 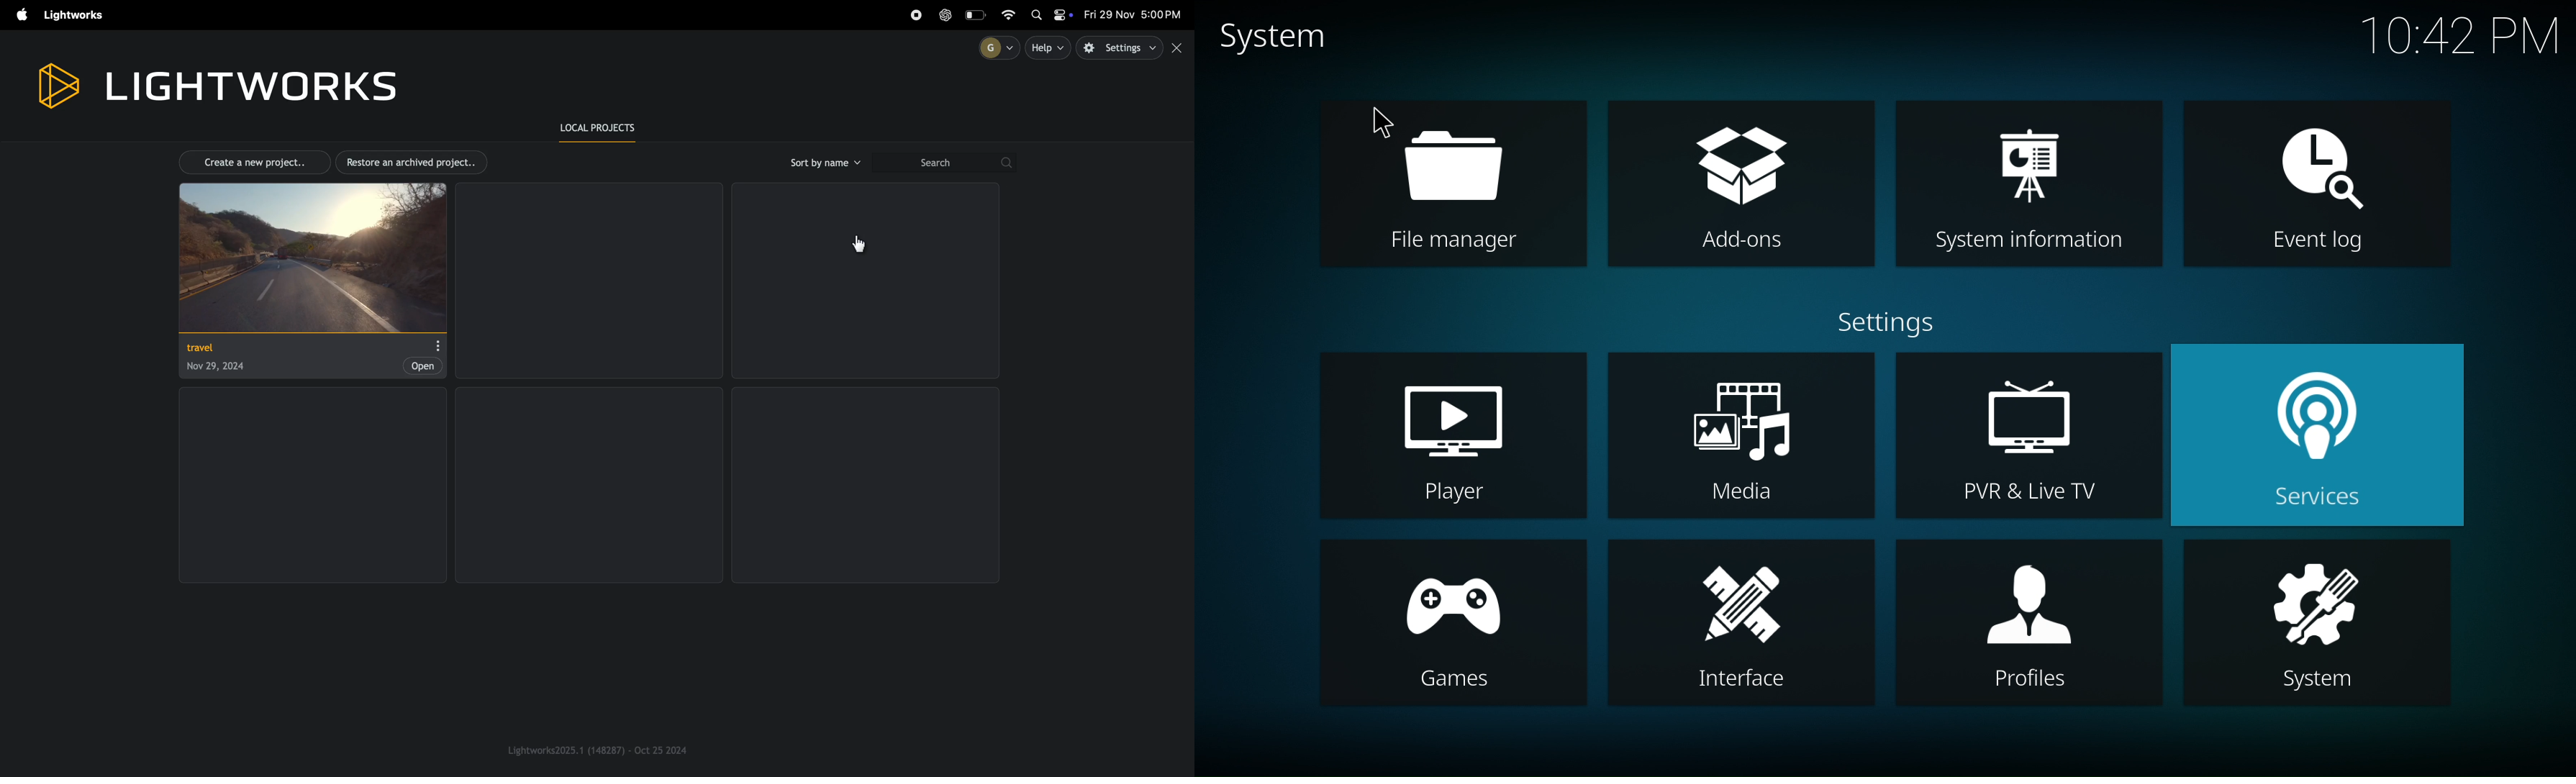 I want to click on chatgpt, so click(x=946, y=15).